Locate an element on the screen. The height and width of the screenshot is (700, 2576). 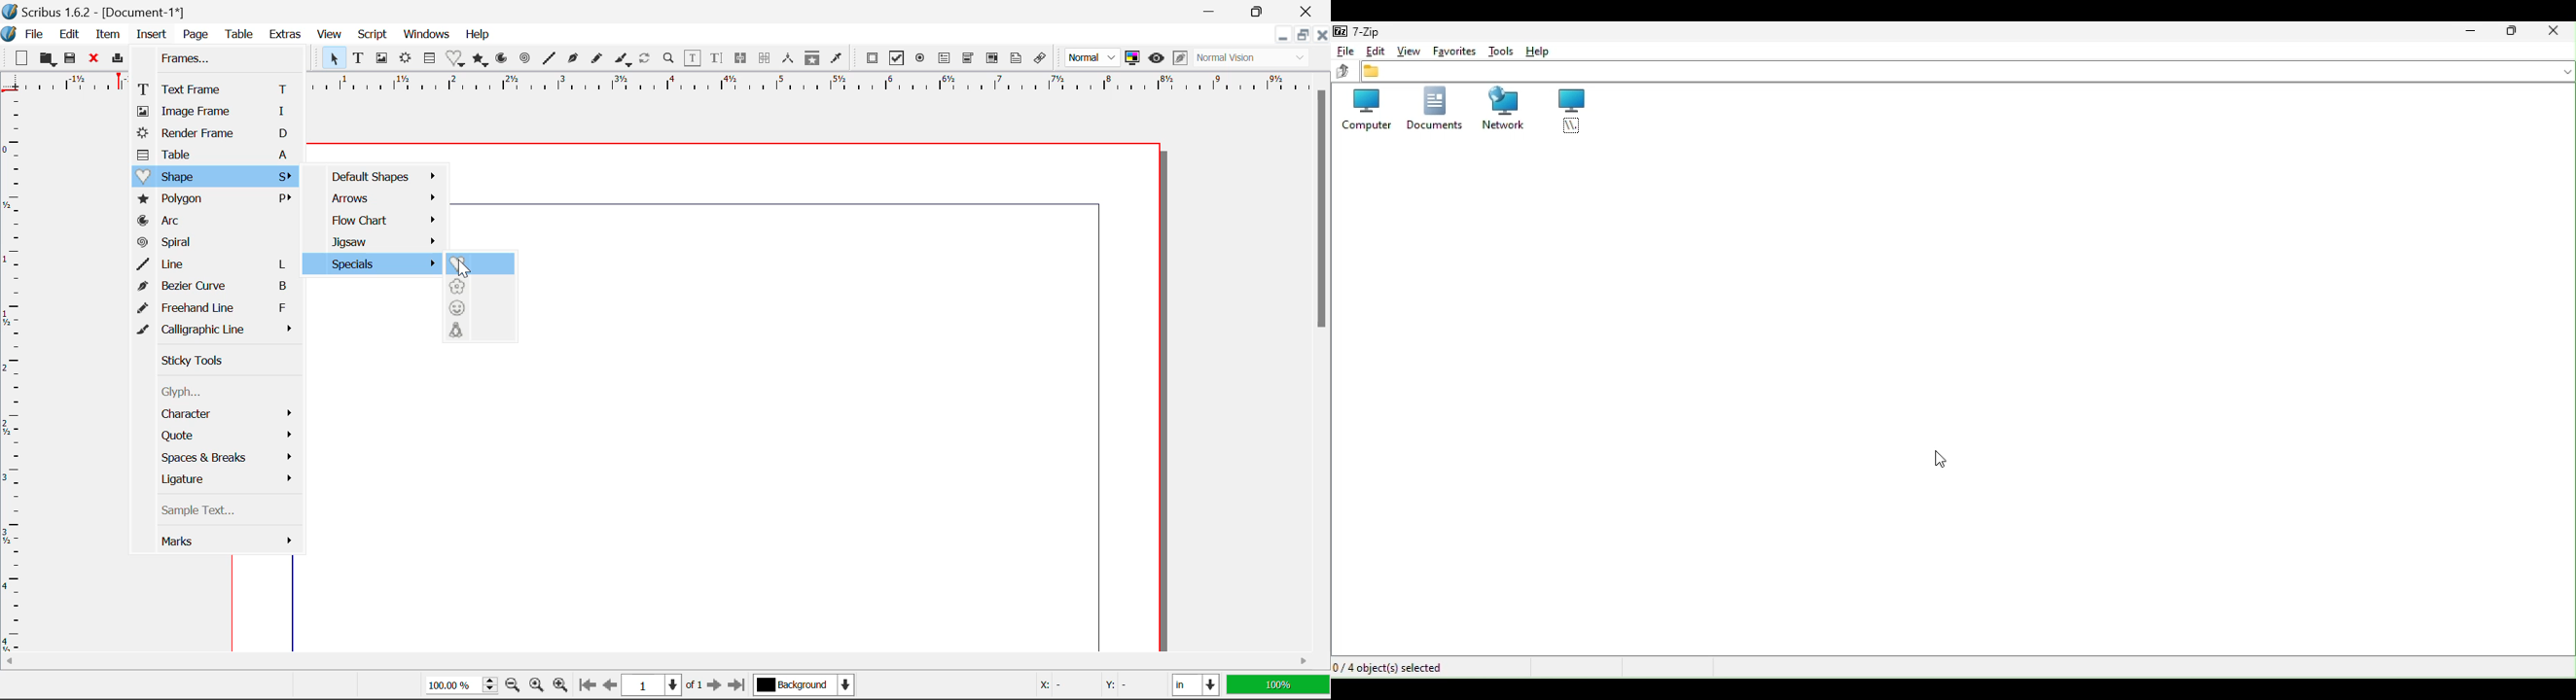
Character is located at coordinates (221, 416).